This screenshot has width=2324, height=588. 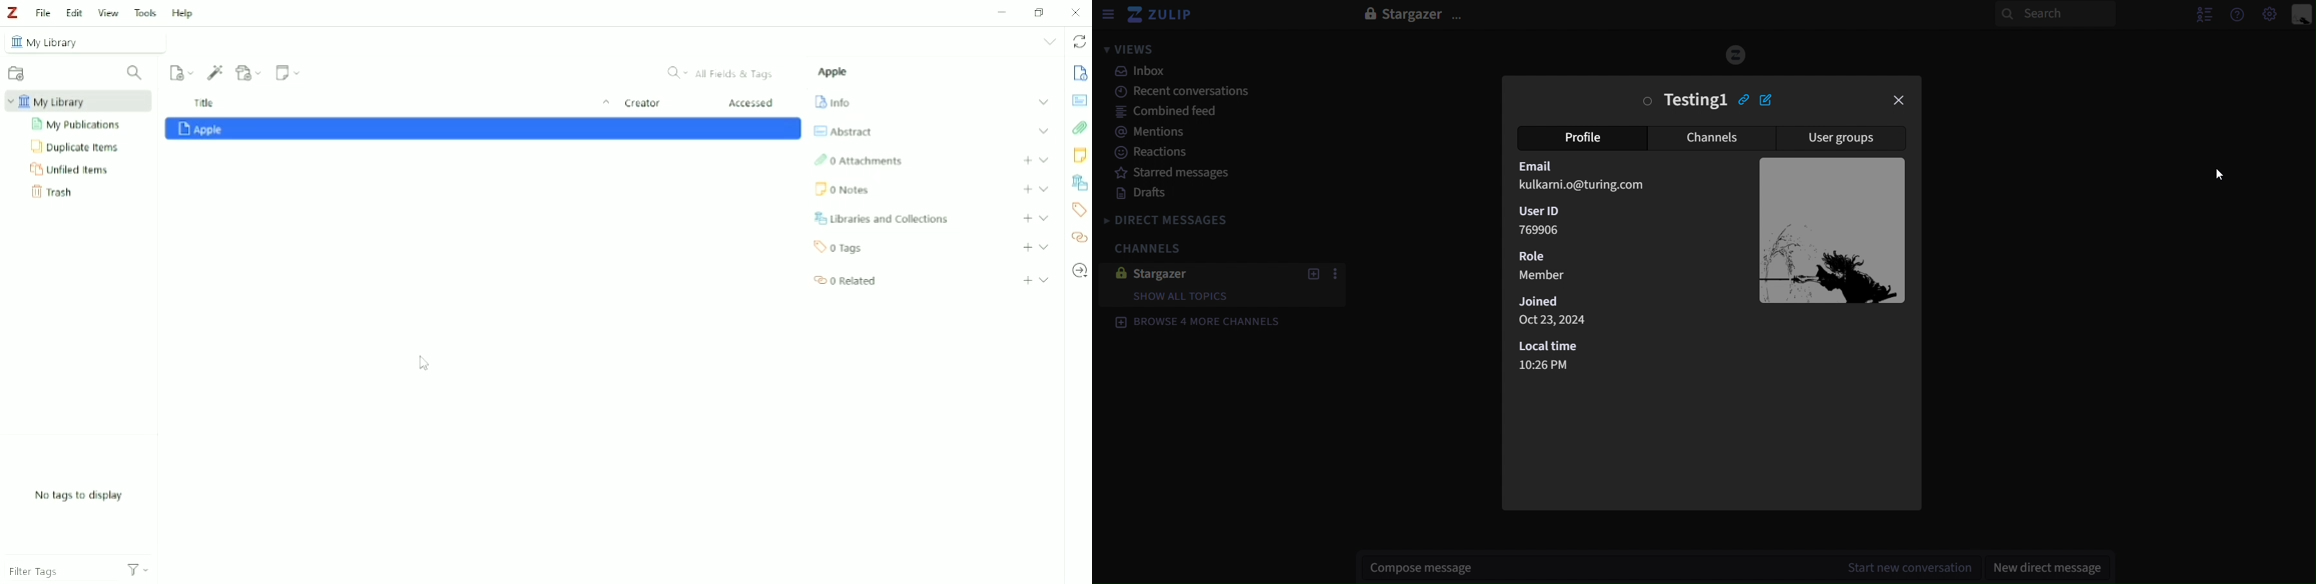 What do you see at coordinates (249, 72) in the screenshot?
I see `Add Attachment` at bounding box center [249, 72].